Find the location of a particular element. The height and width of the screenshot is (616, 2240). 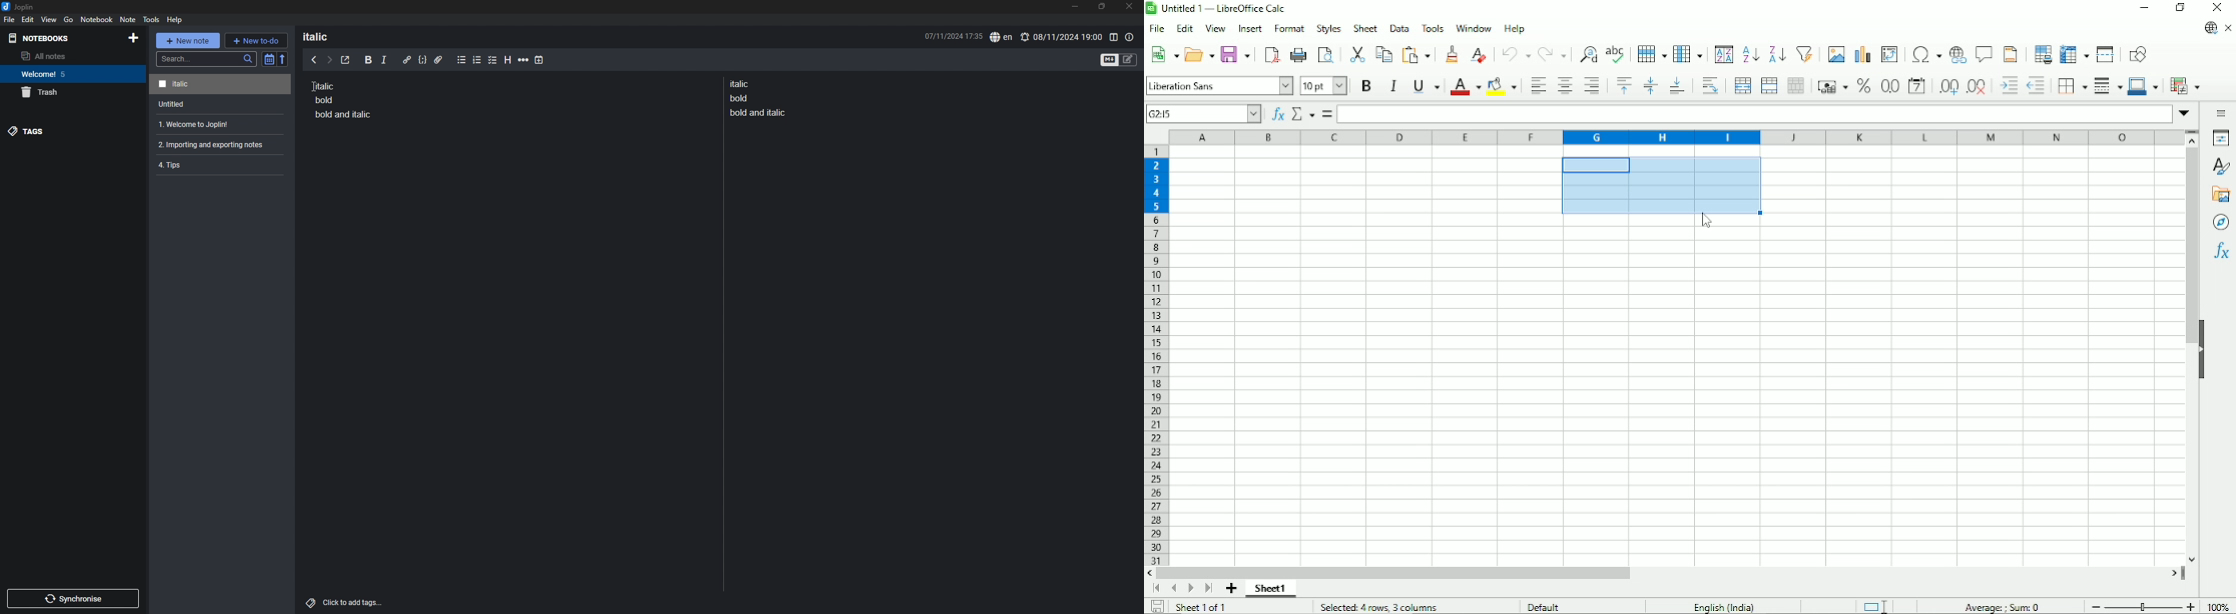

Horizontal scrollbar is located at coordinates (1395, 573).